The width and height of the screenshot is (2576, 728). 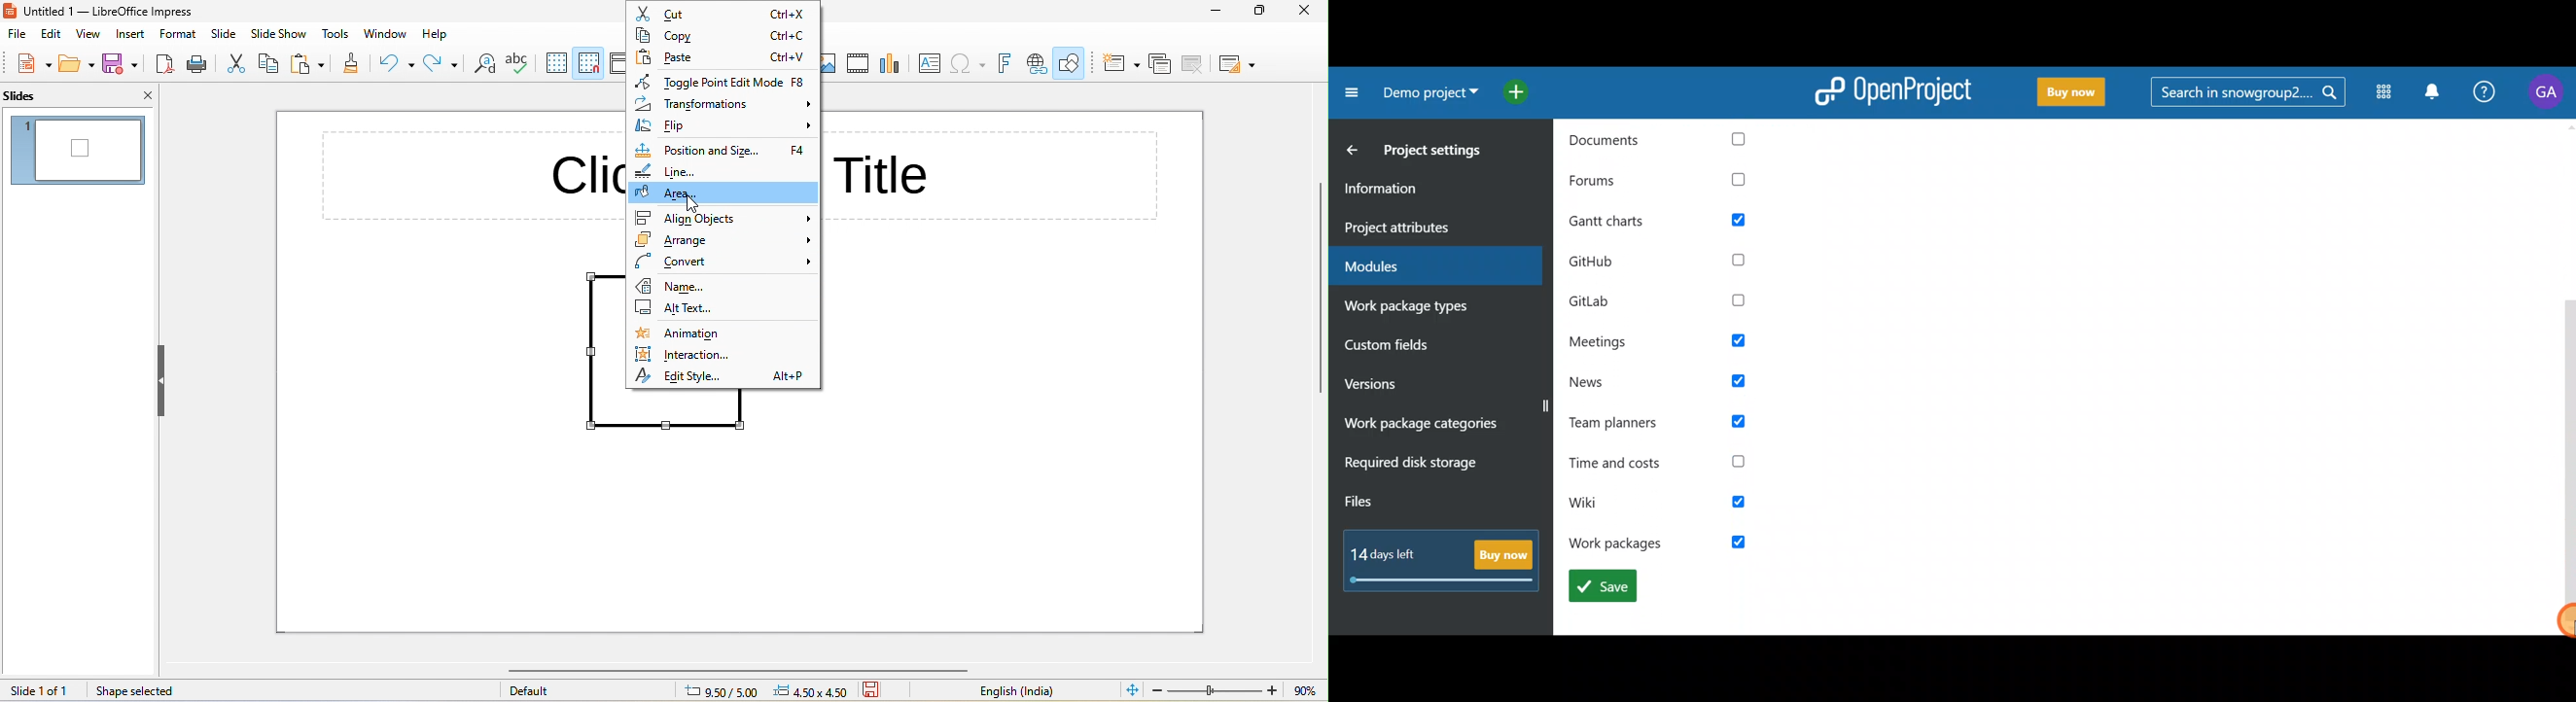 I want to click on minimize, so click(x=1211, y=12).